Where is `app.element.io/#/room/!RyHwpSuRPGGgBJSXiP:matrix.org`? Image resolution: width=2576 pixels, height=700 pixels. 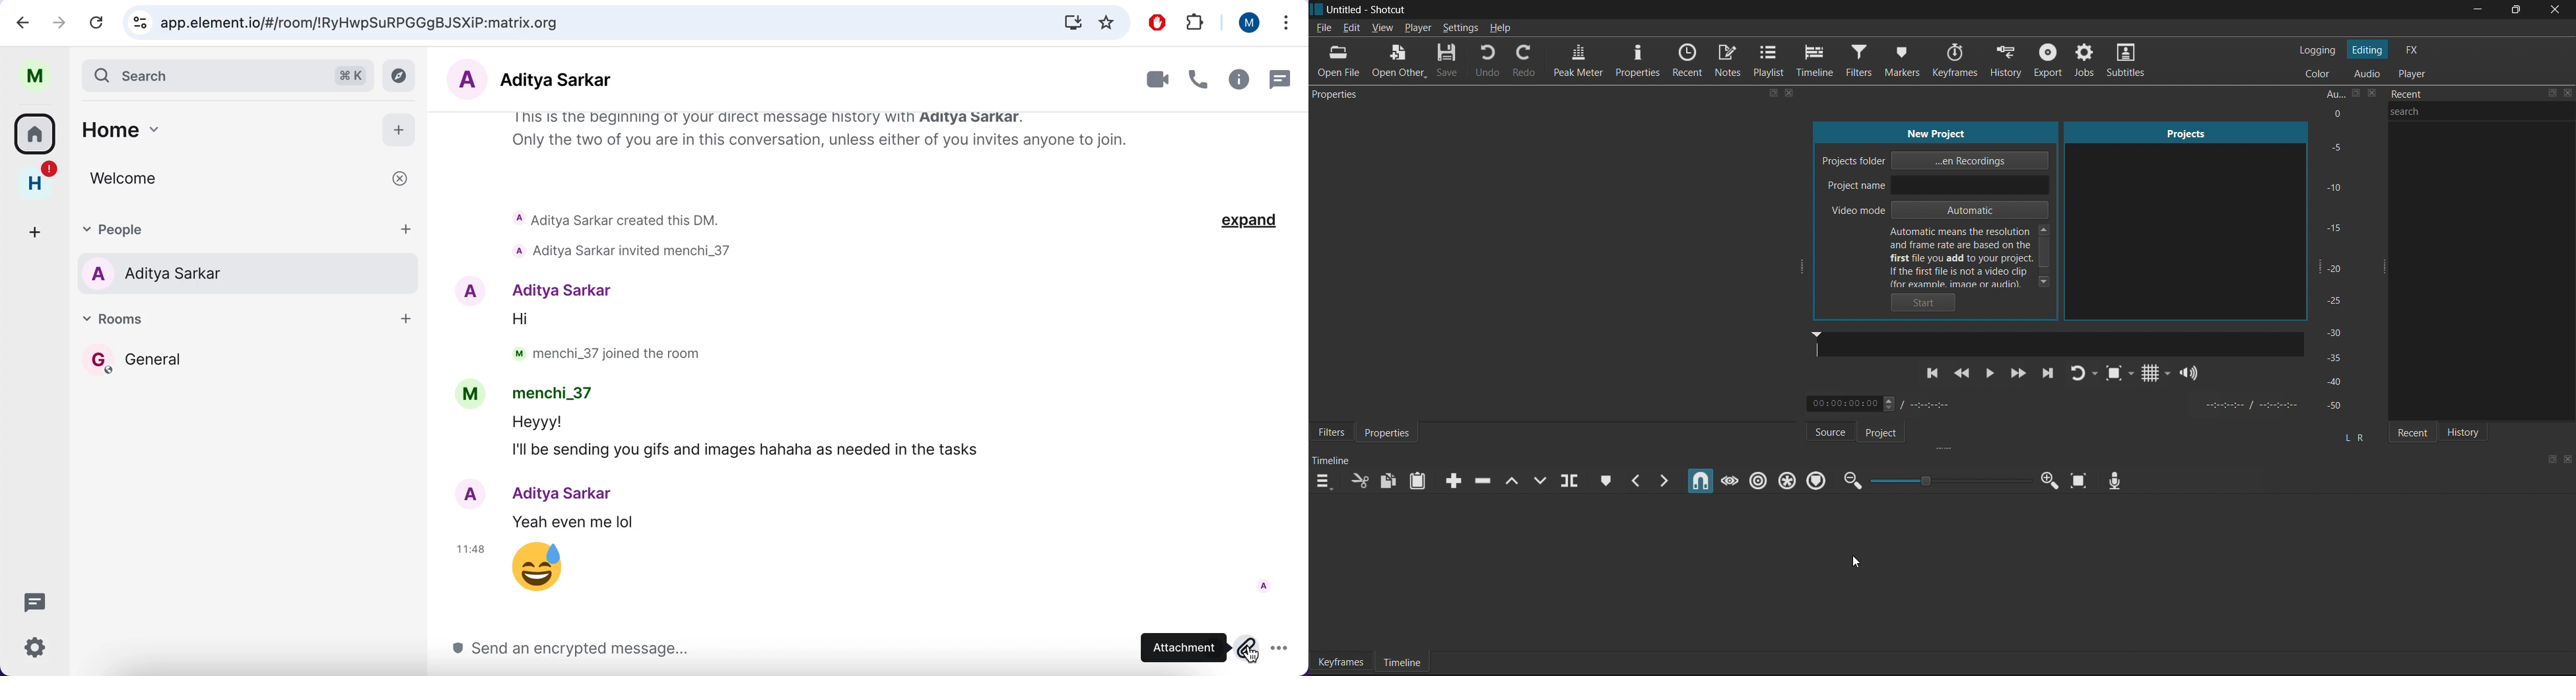 app.element.io/#/room/!RyHwpSuRPGGgBJSXiP:matrix.org is located at coordinates (374, 24).